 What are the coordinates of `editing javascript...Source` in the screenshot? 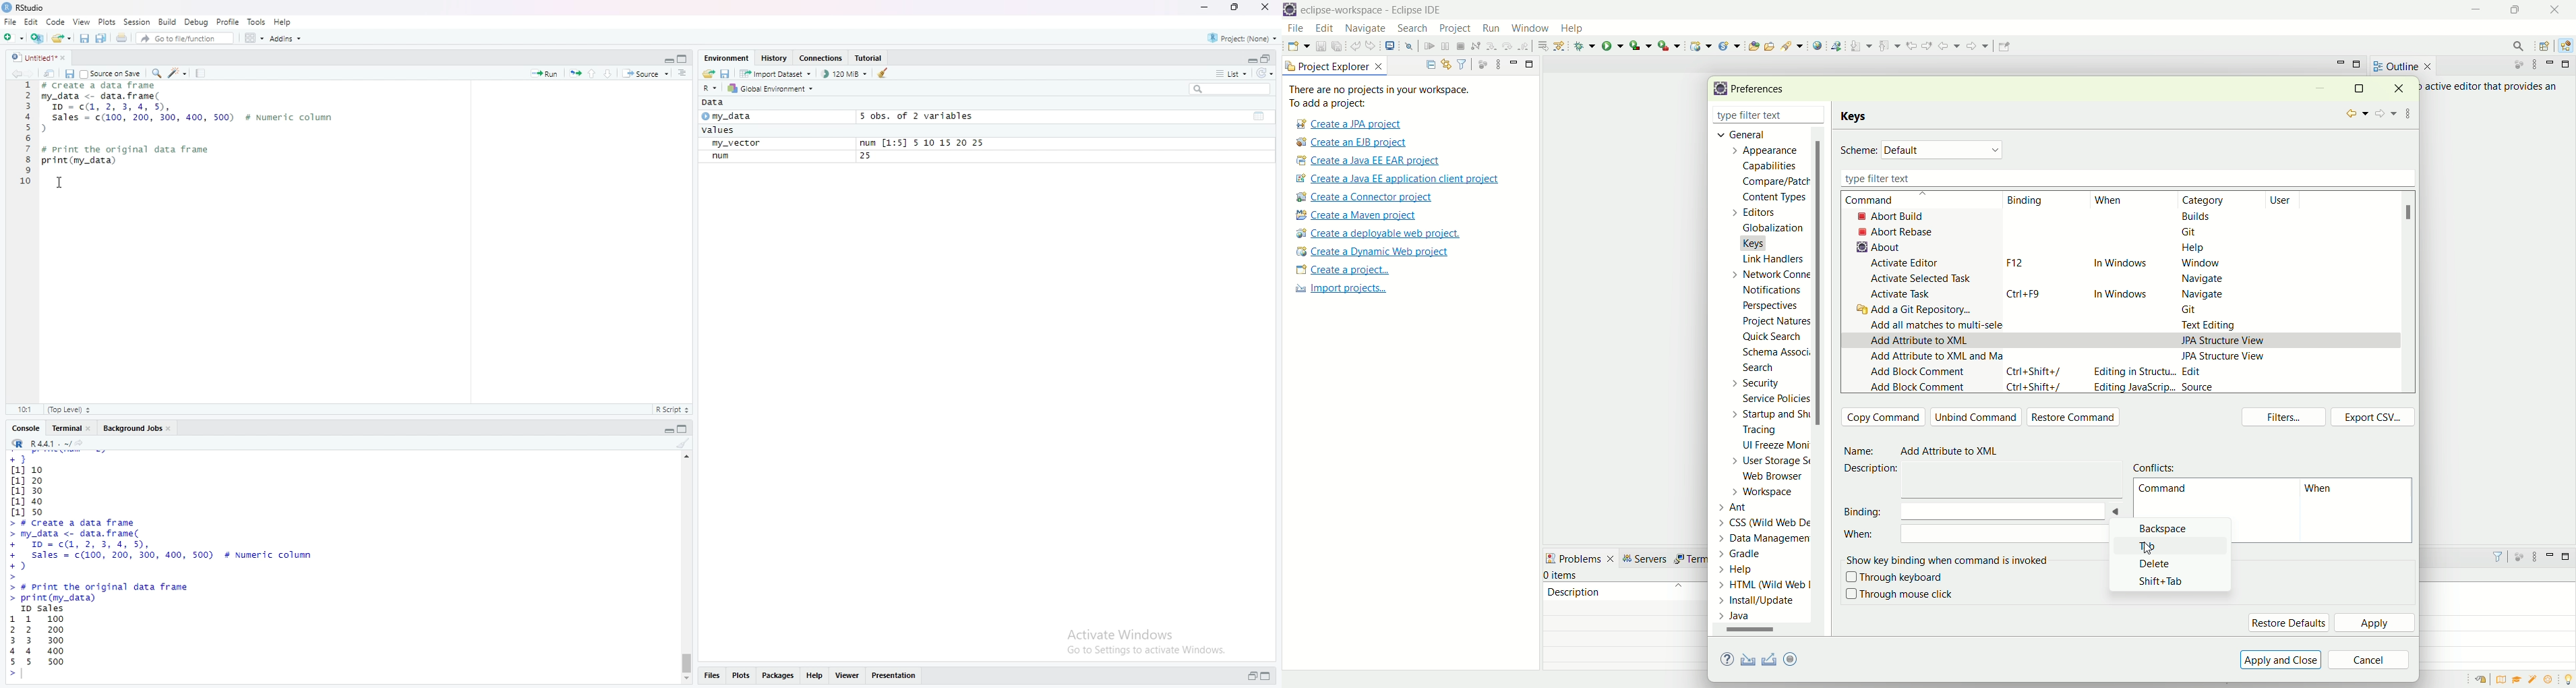 It's located at (2153, 388).